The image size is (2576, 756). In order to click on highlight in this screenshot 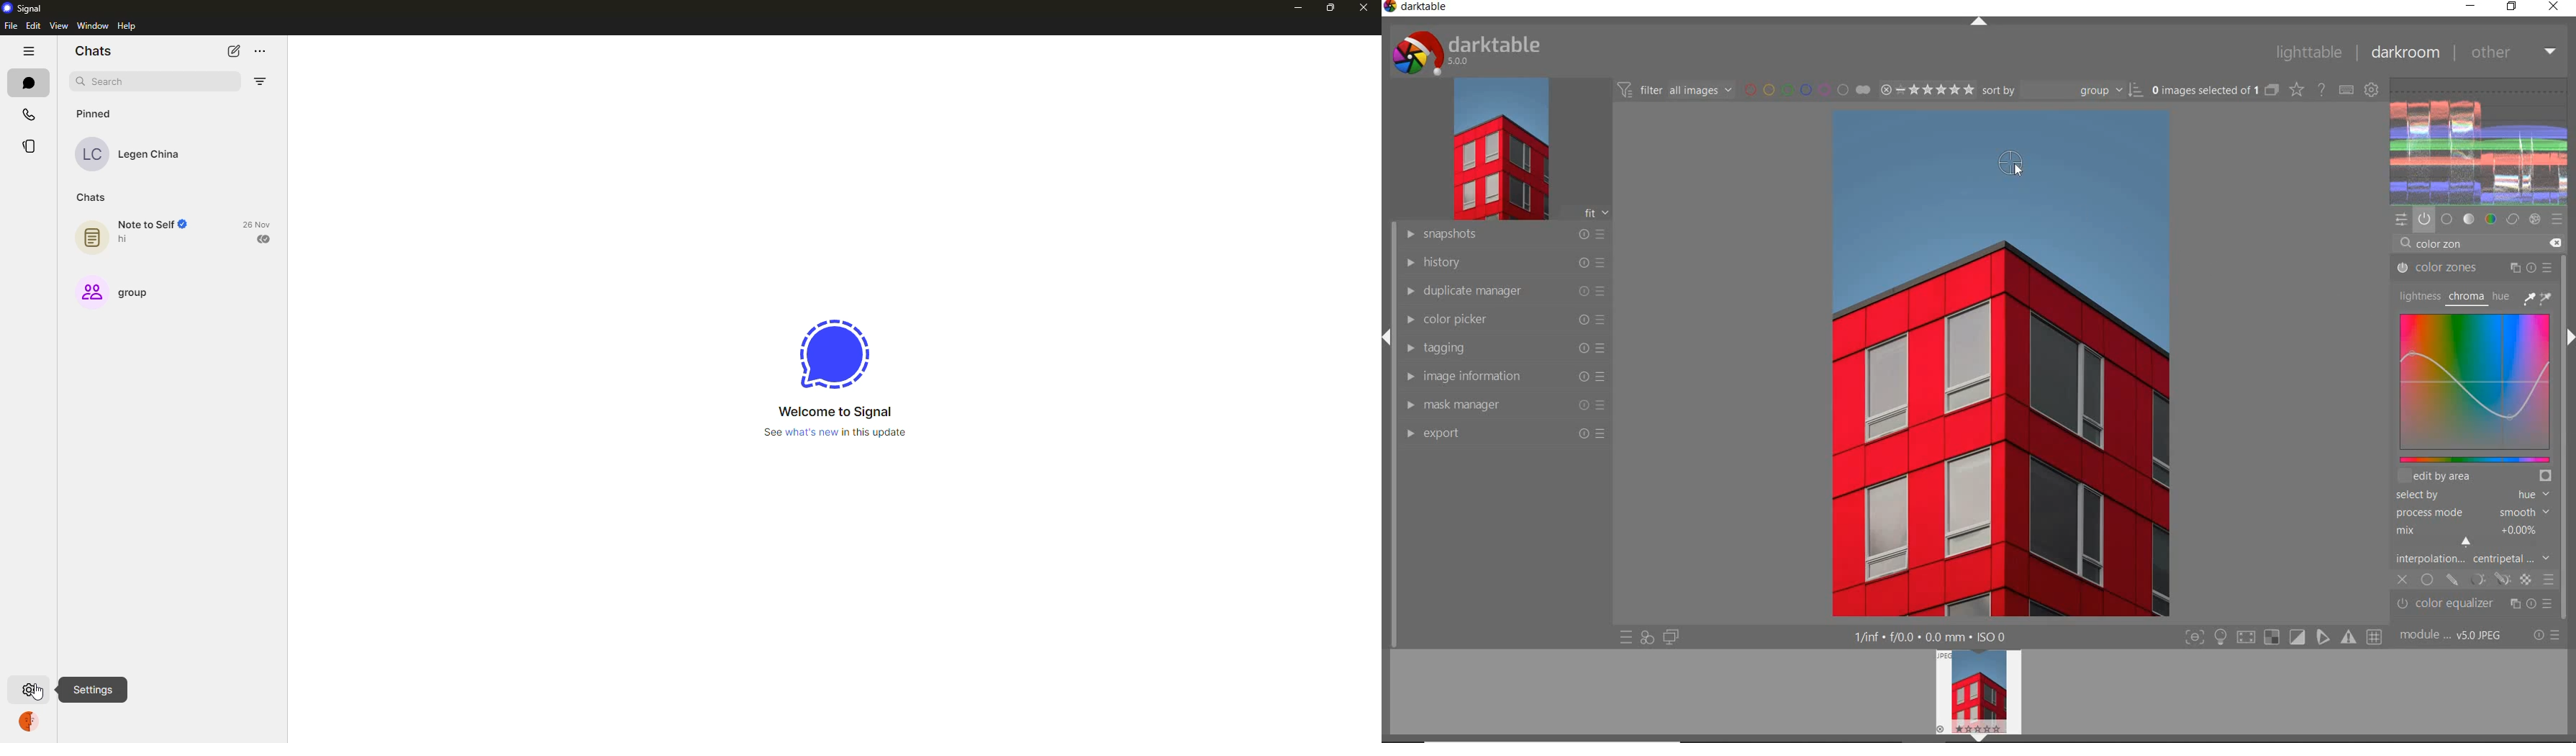, I will do `click(2222, 640)`.